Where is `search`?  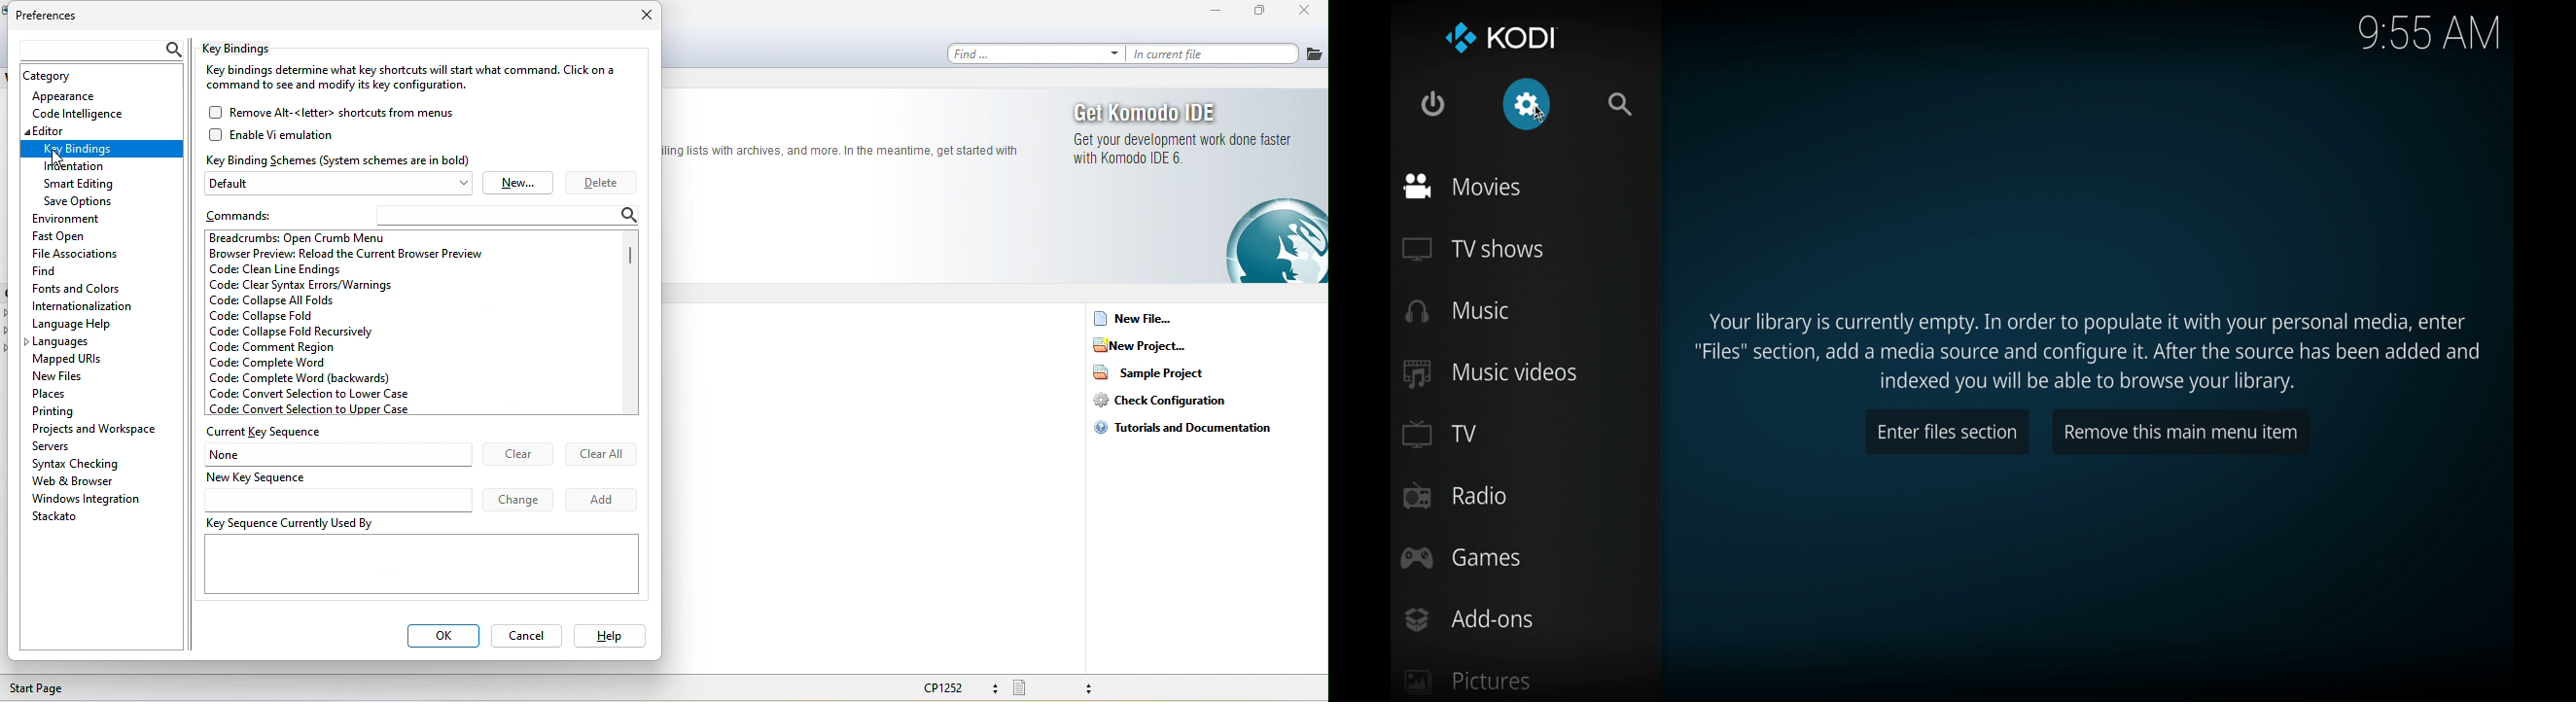
search is located at coordinates (97, 51).